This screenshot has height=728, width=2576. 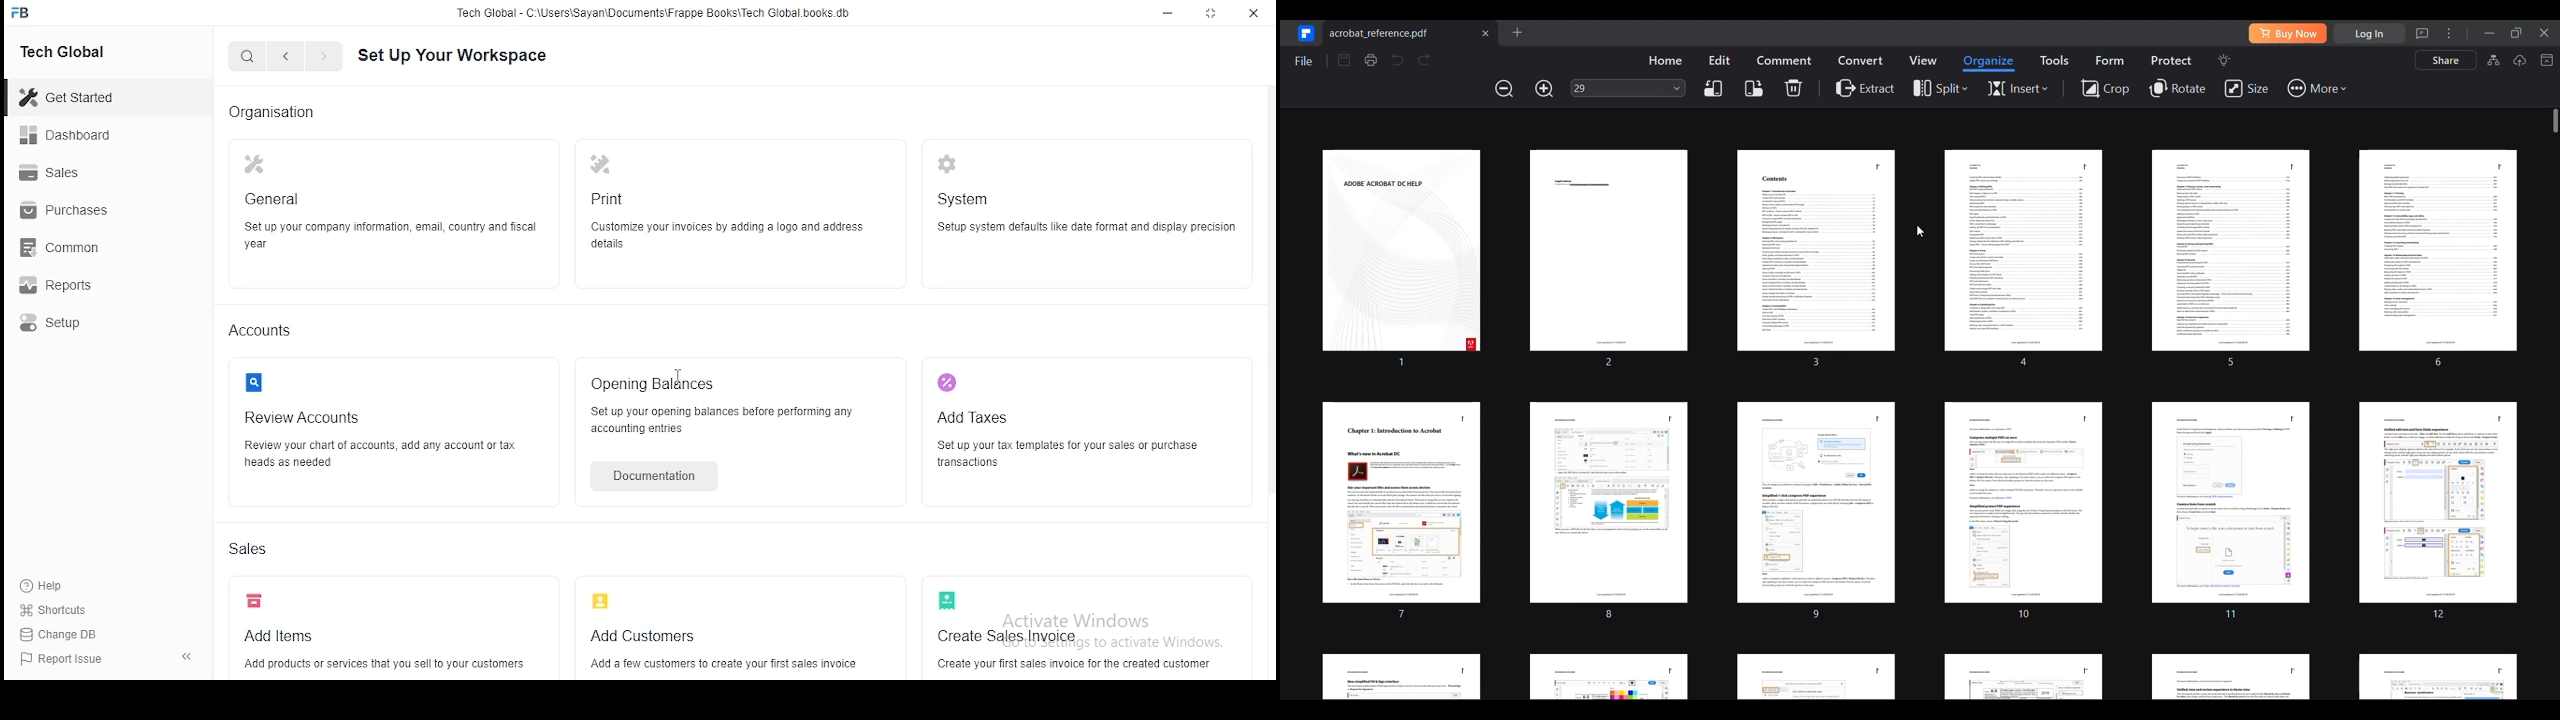 I want to click on Opening Balances, so click(x=729, y=404).